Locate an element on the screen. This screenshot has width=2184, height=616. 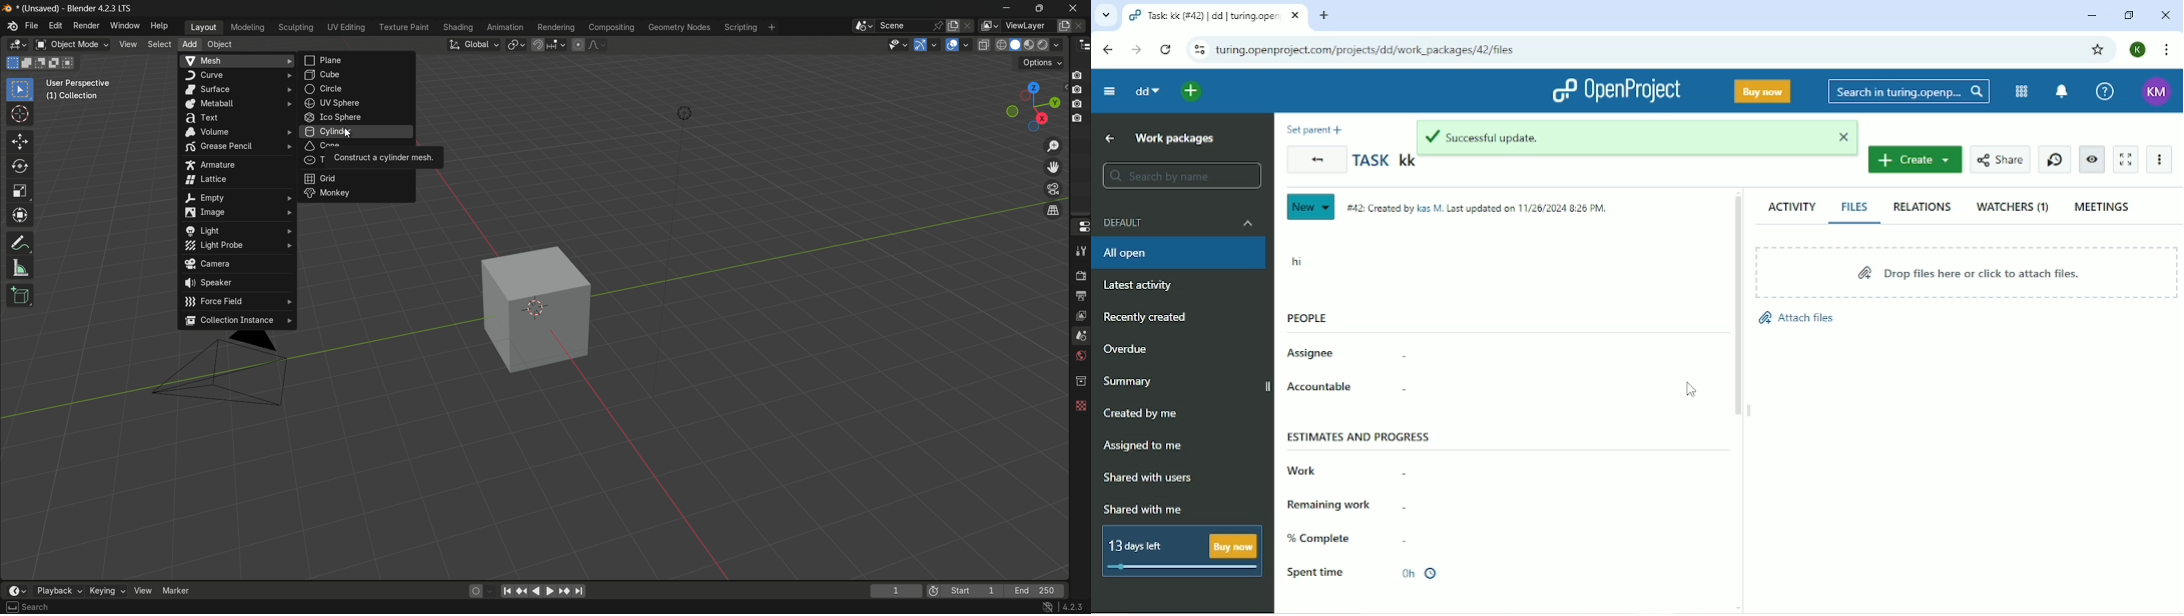
cube is located at coordinates (530, 306).